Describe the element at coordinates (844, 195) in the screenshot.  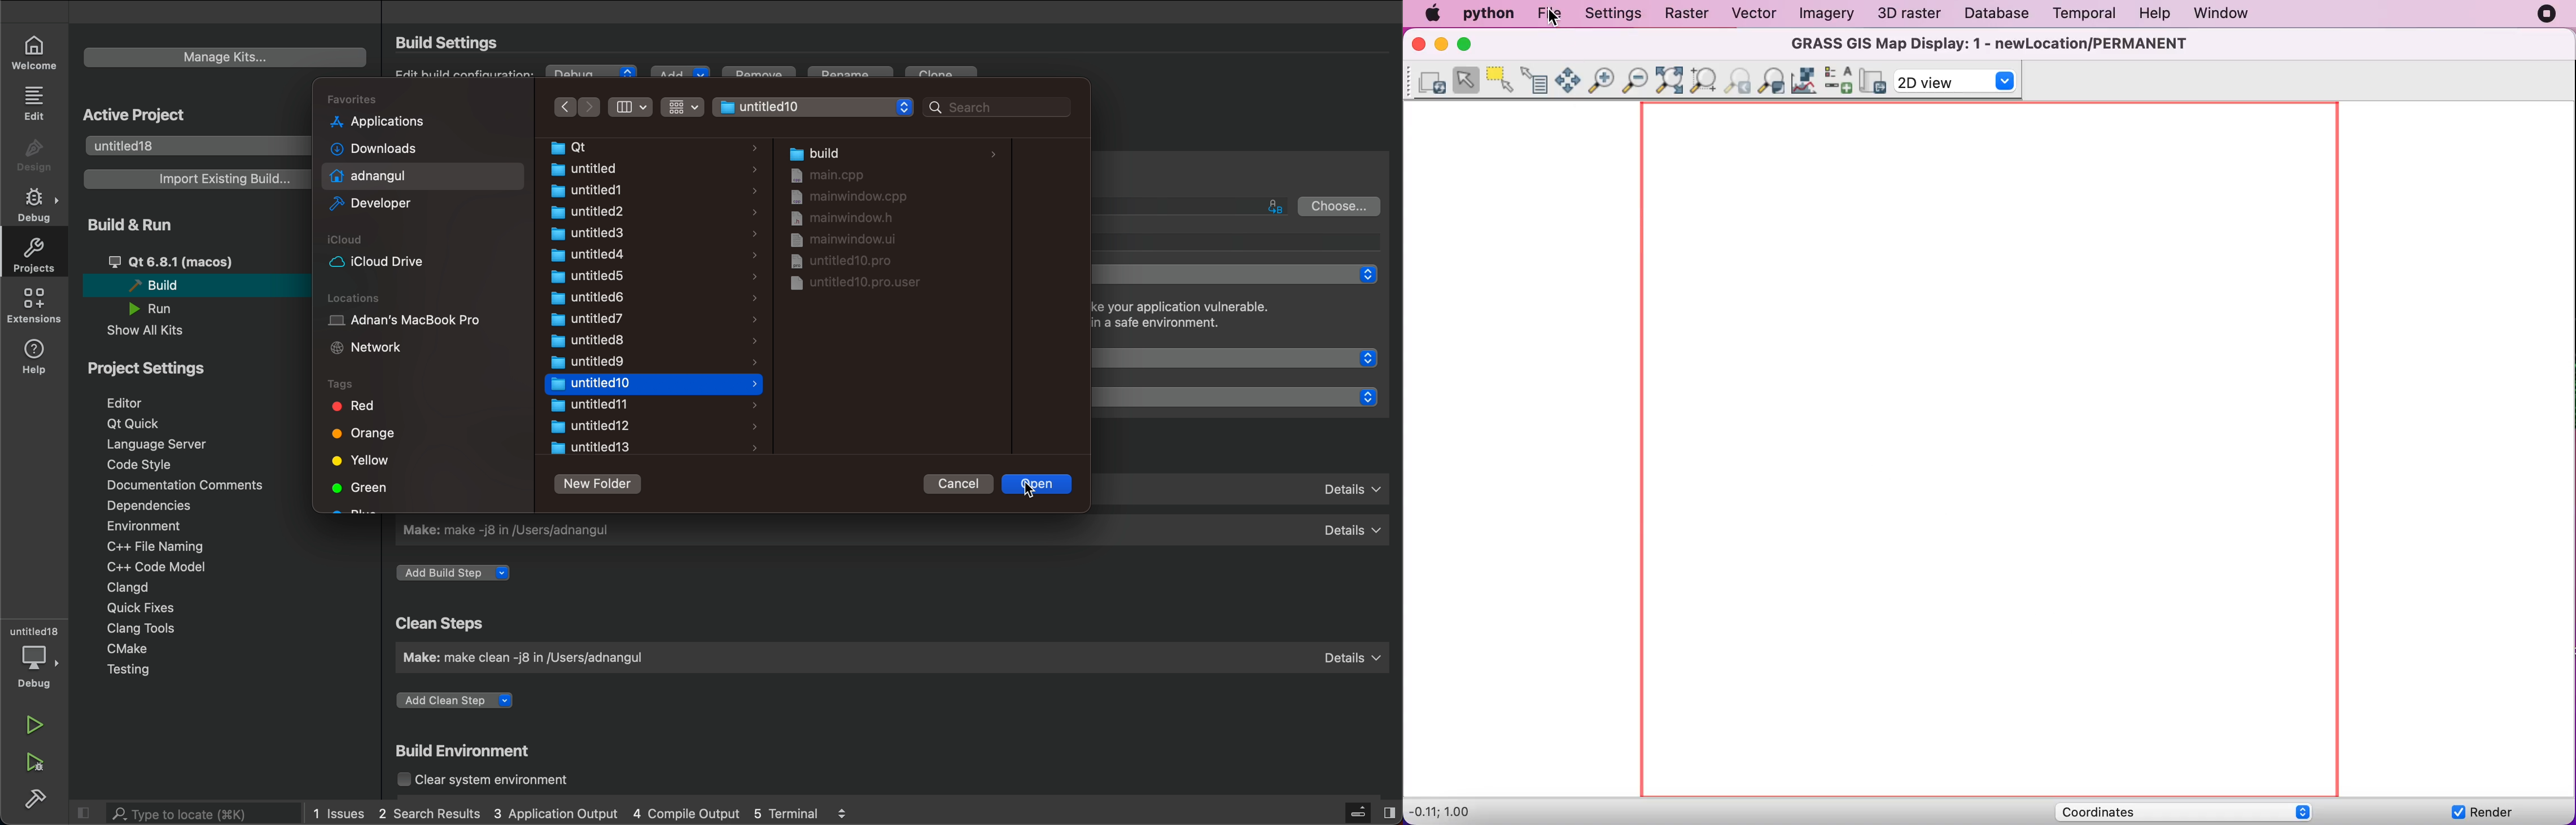
I see `mainwindow.cpp` at that location.